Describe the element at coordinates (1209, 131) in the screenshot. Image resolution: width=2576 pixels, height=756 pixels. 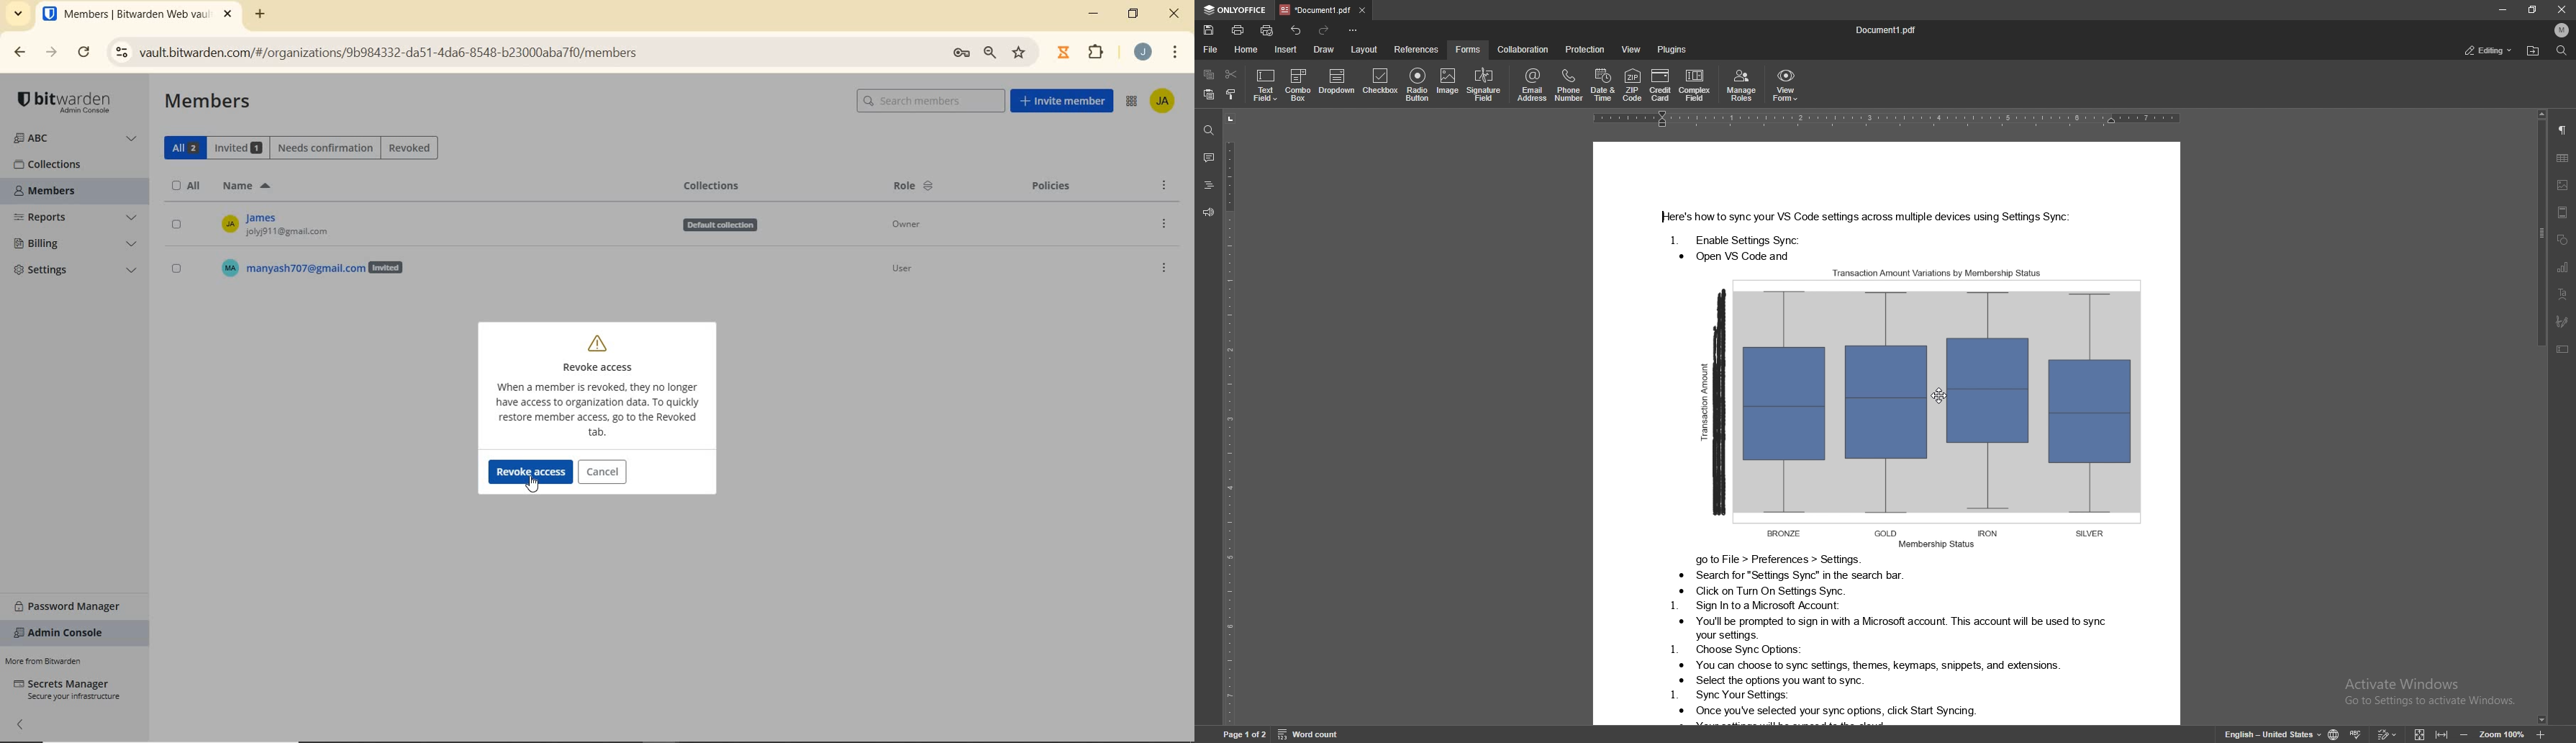
I see `find` at that location.